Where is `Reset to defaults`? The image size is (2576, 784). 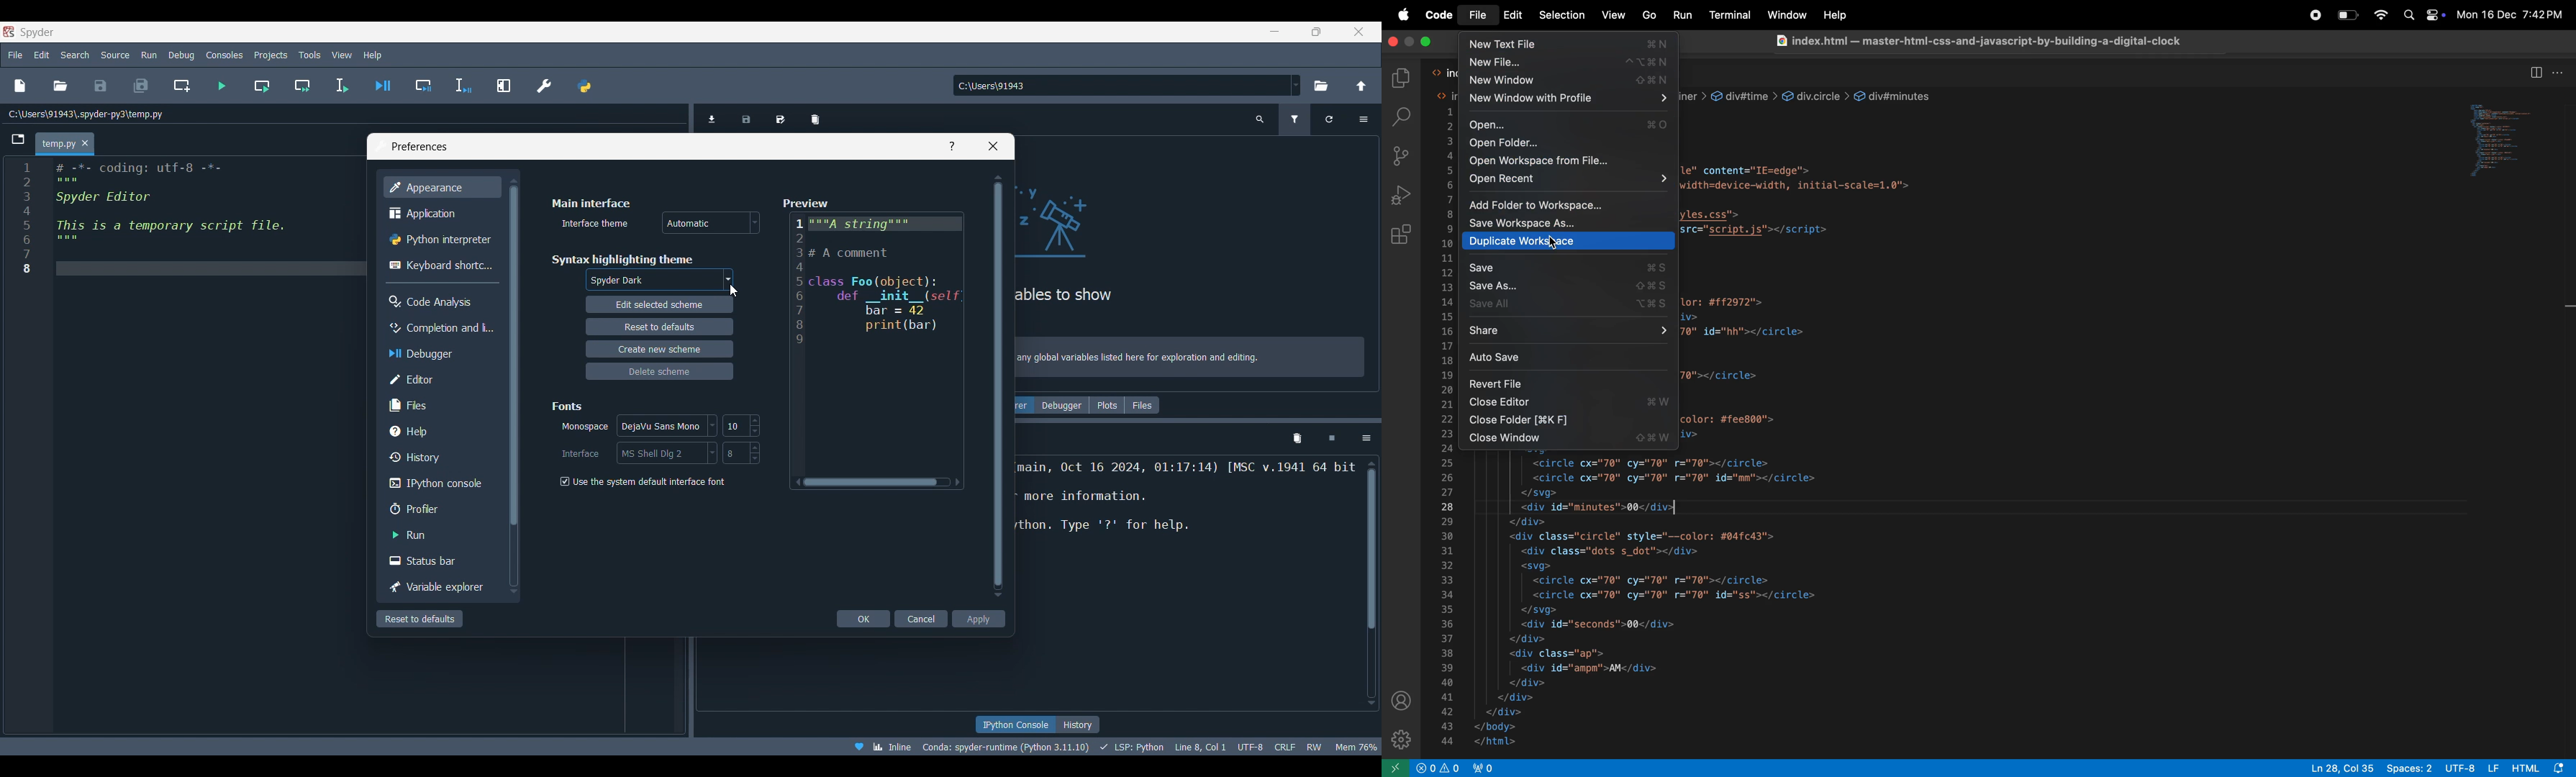
Reset to defaults is located at coordinates (419, 619).